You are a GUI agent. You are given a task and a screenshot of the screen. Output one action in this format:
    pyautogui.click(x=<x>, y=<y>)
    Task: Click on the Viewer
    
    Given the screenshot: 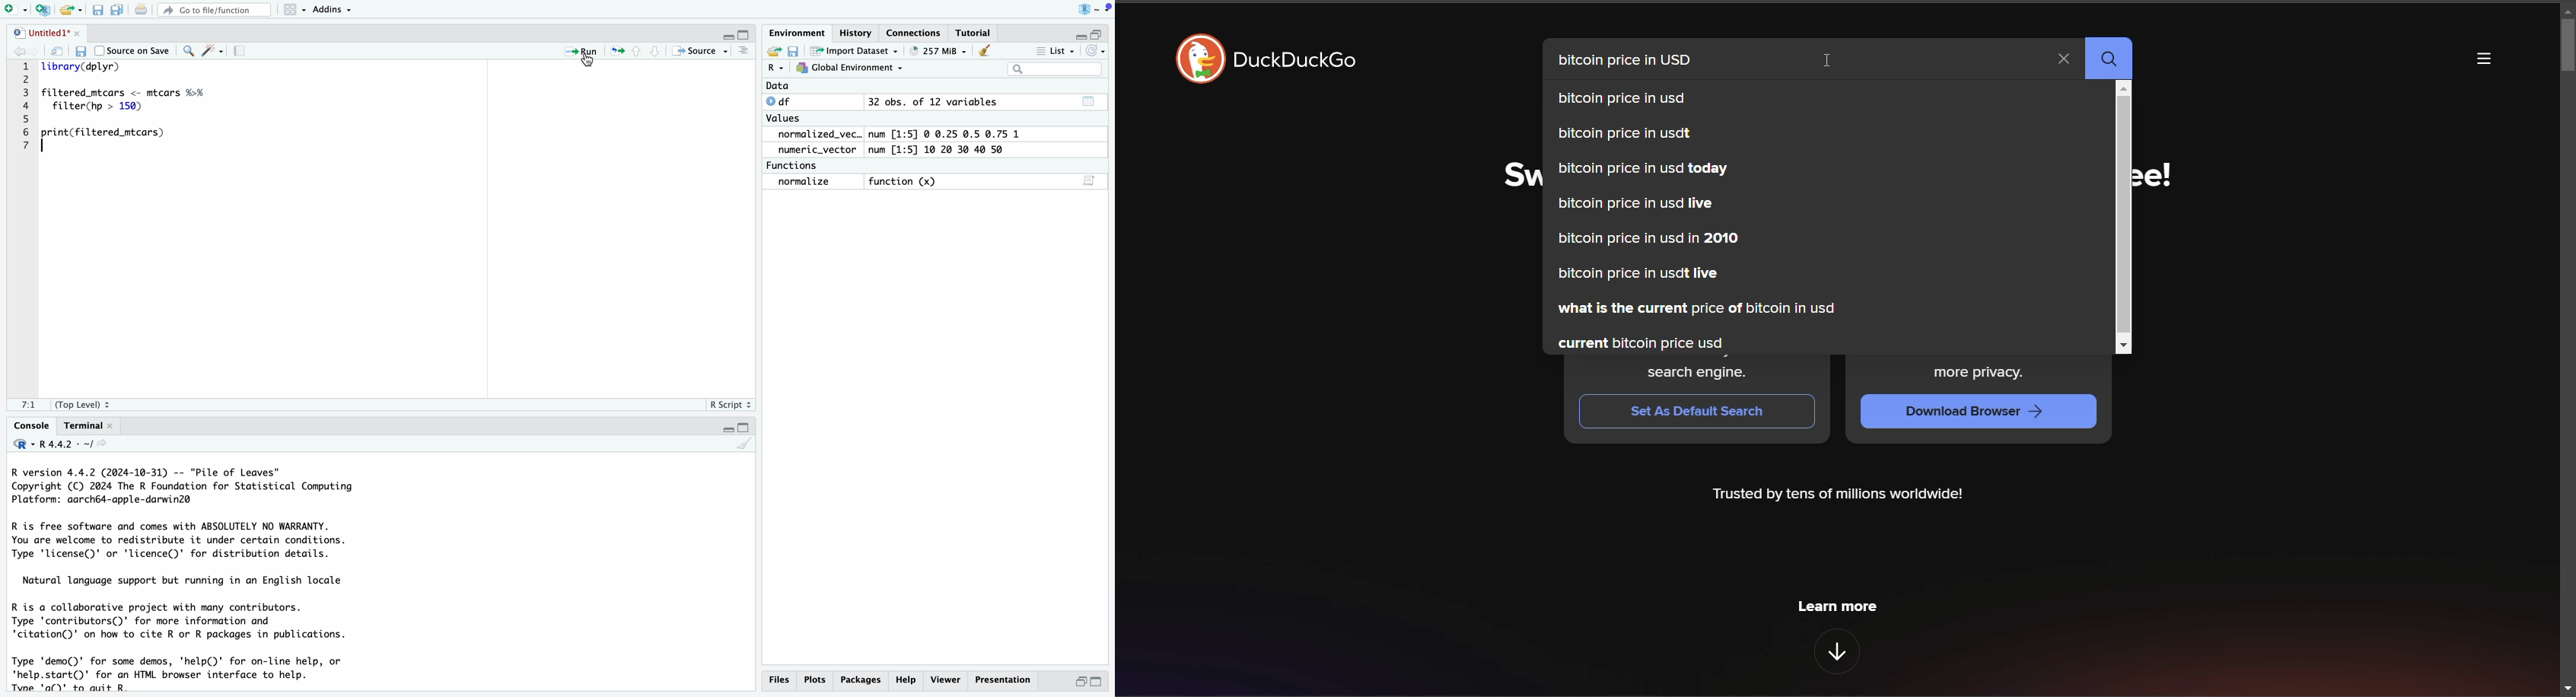 What is the action you would take?
    pyautogui.click(x=946, y=680)
    